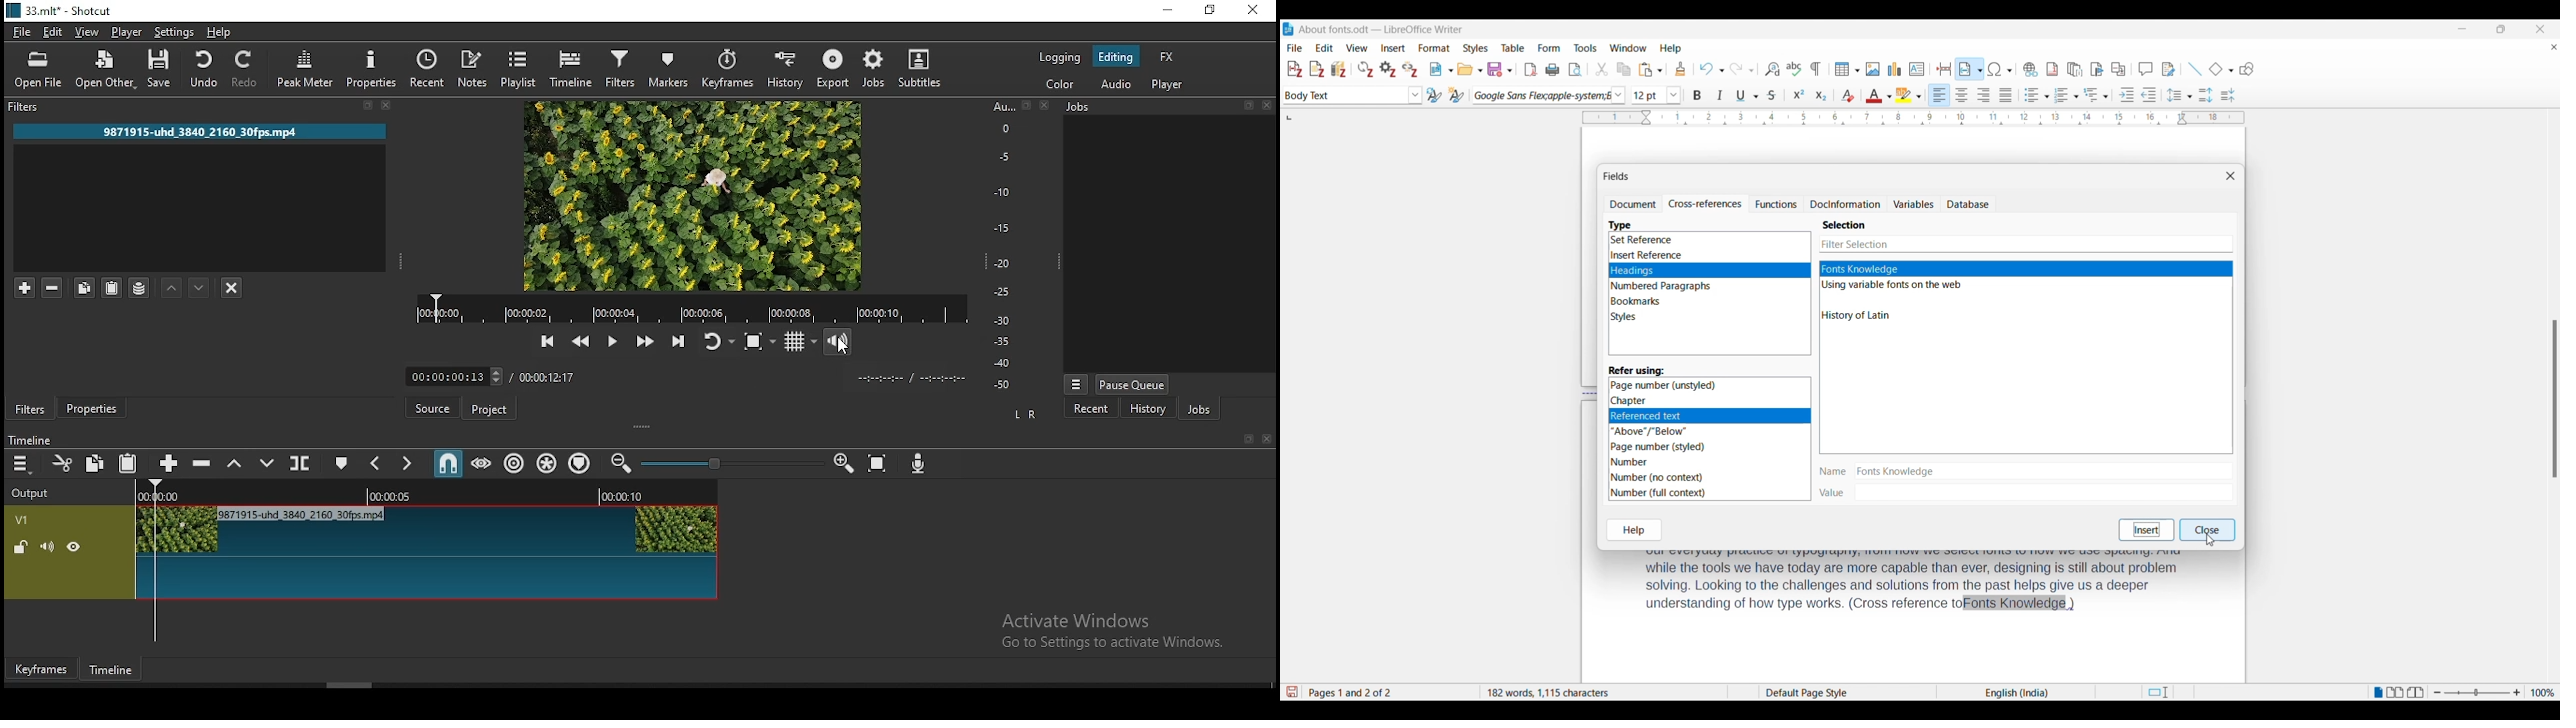  Describe the element at coordinates (2030, 69) in the screenshot. I see `Insert hyperlink` at that location.